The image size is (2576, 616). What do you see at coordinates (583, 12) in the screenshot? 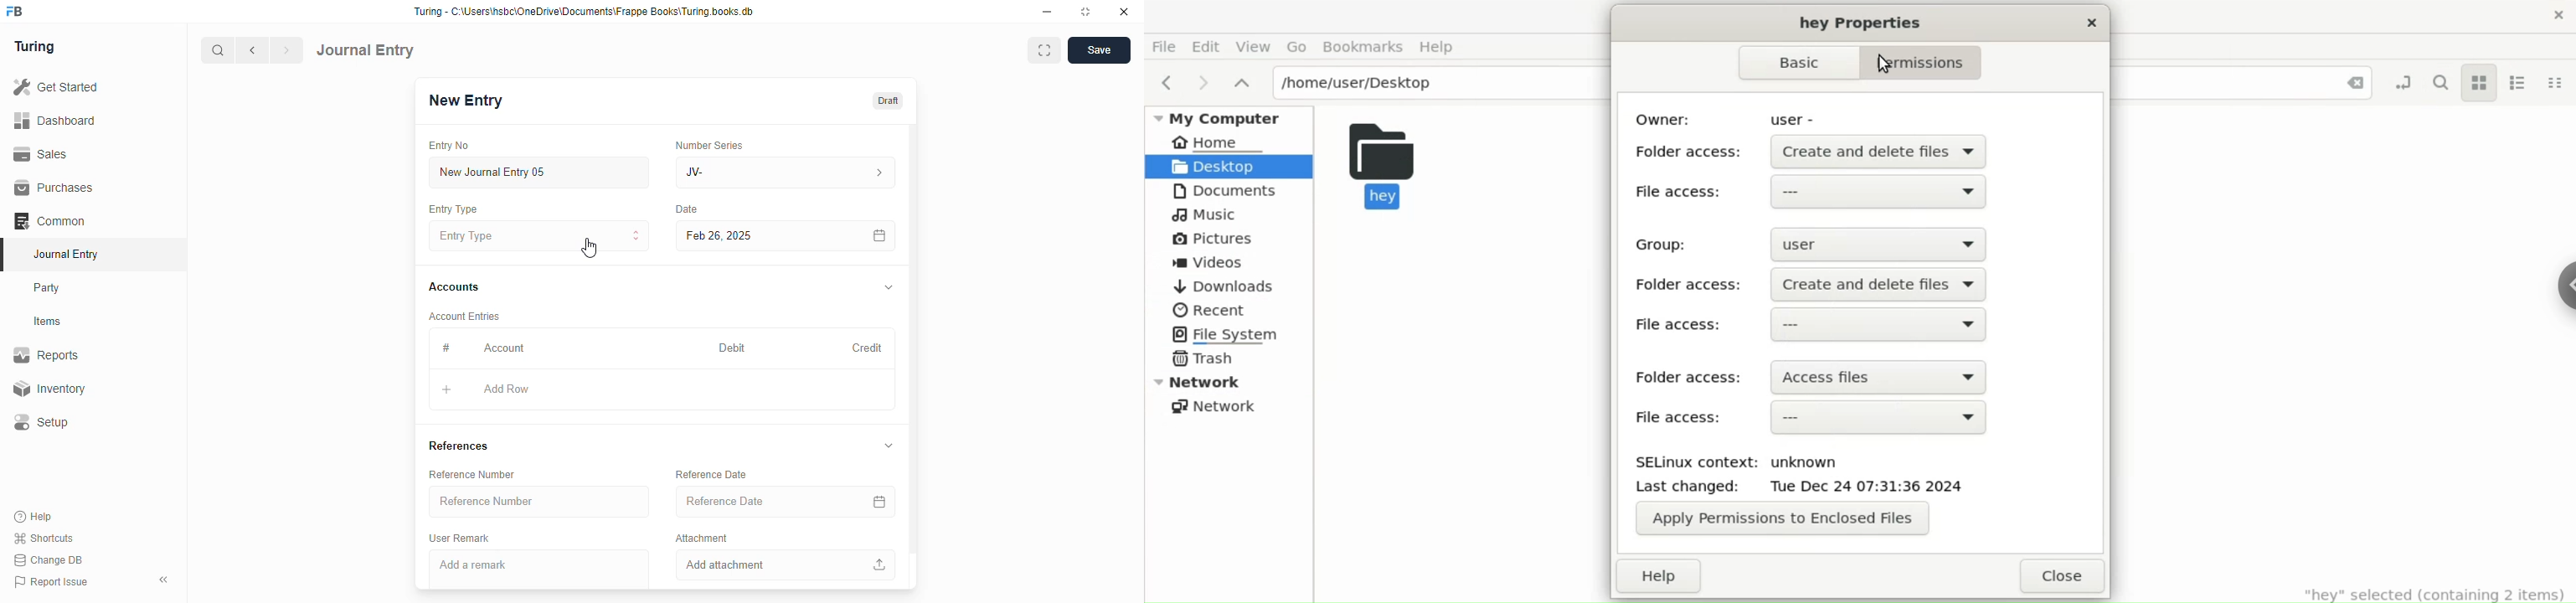
I see `Turing - C:\Users\hsbc\OneDrive\Documents\Frappe Books\Turing books.db` at bounding box center [583, 12].